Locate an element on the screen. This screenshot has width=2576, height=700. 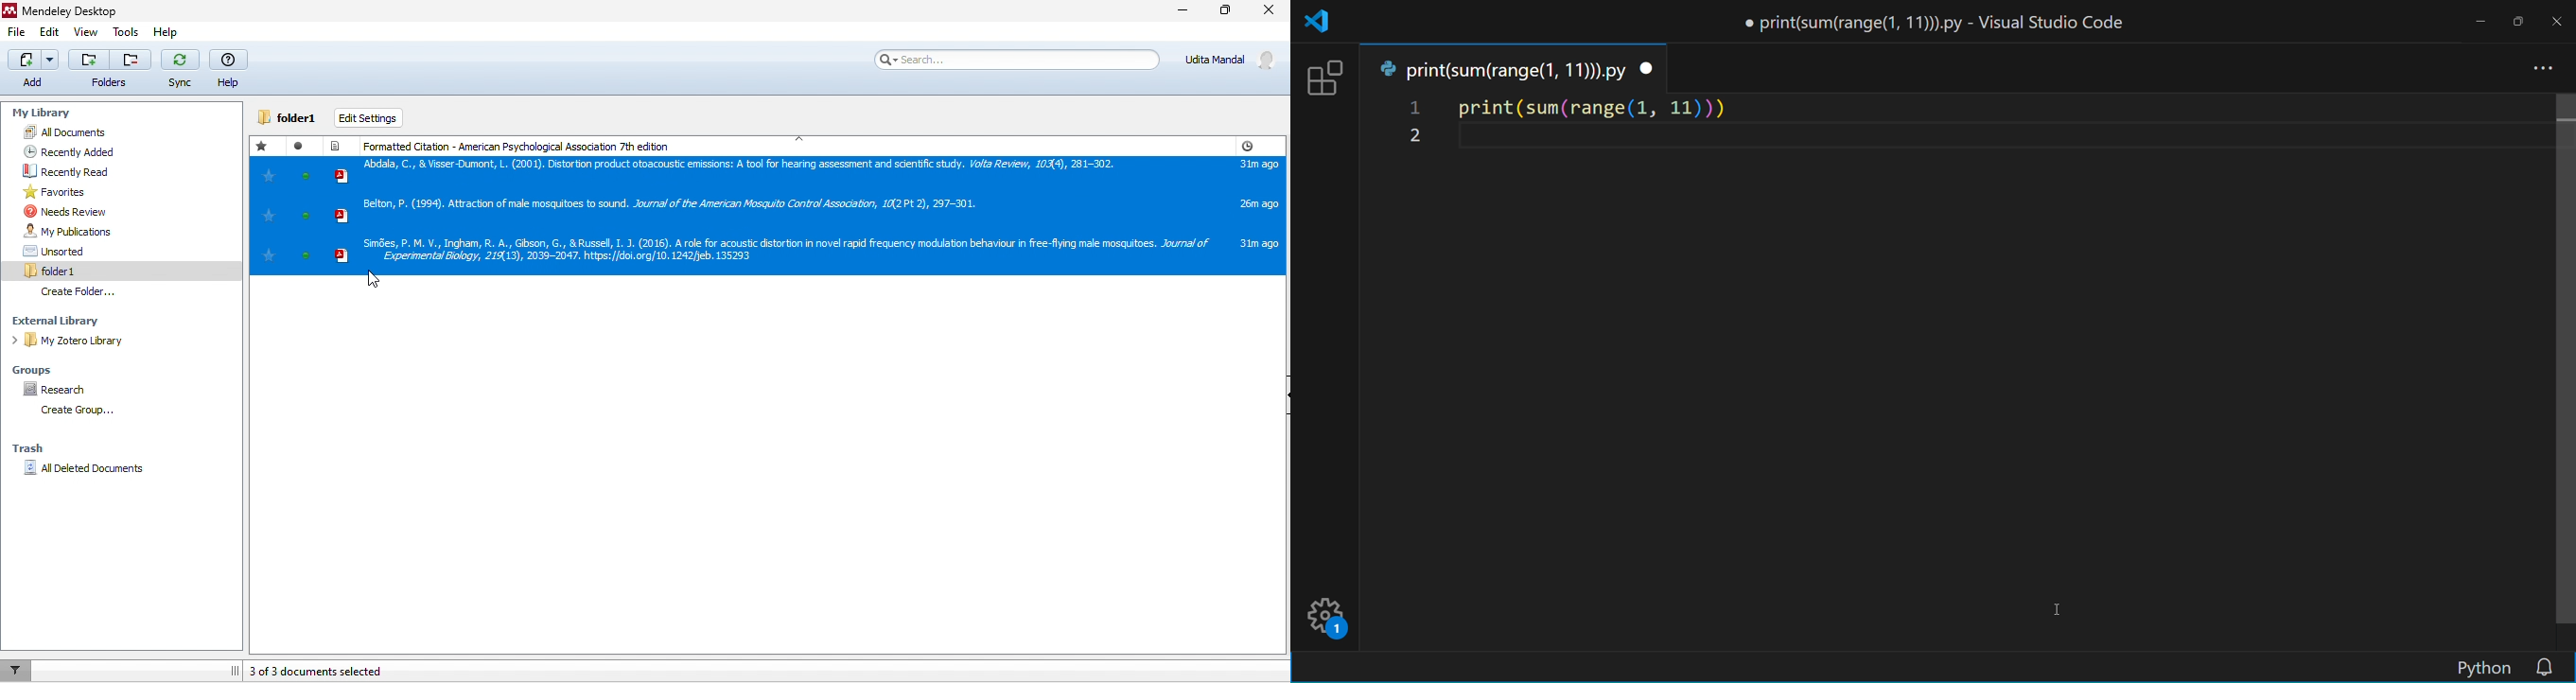
folder1 is located at coordinates (74, 269).